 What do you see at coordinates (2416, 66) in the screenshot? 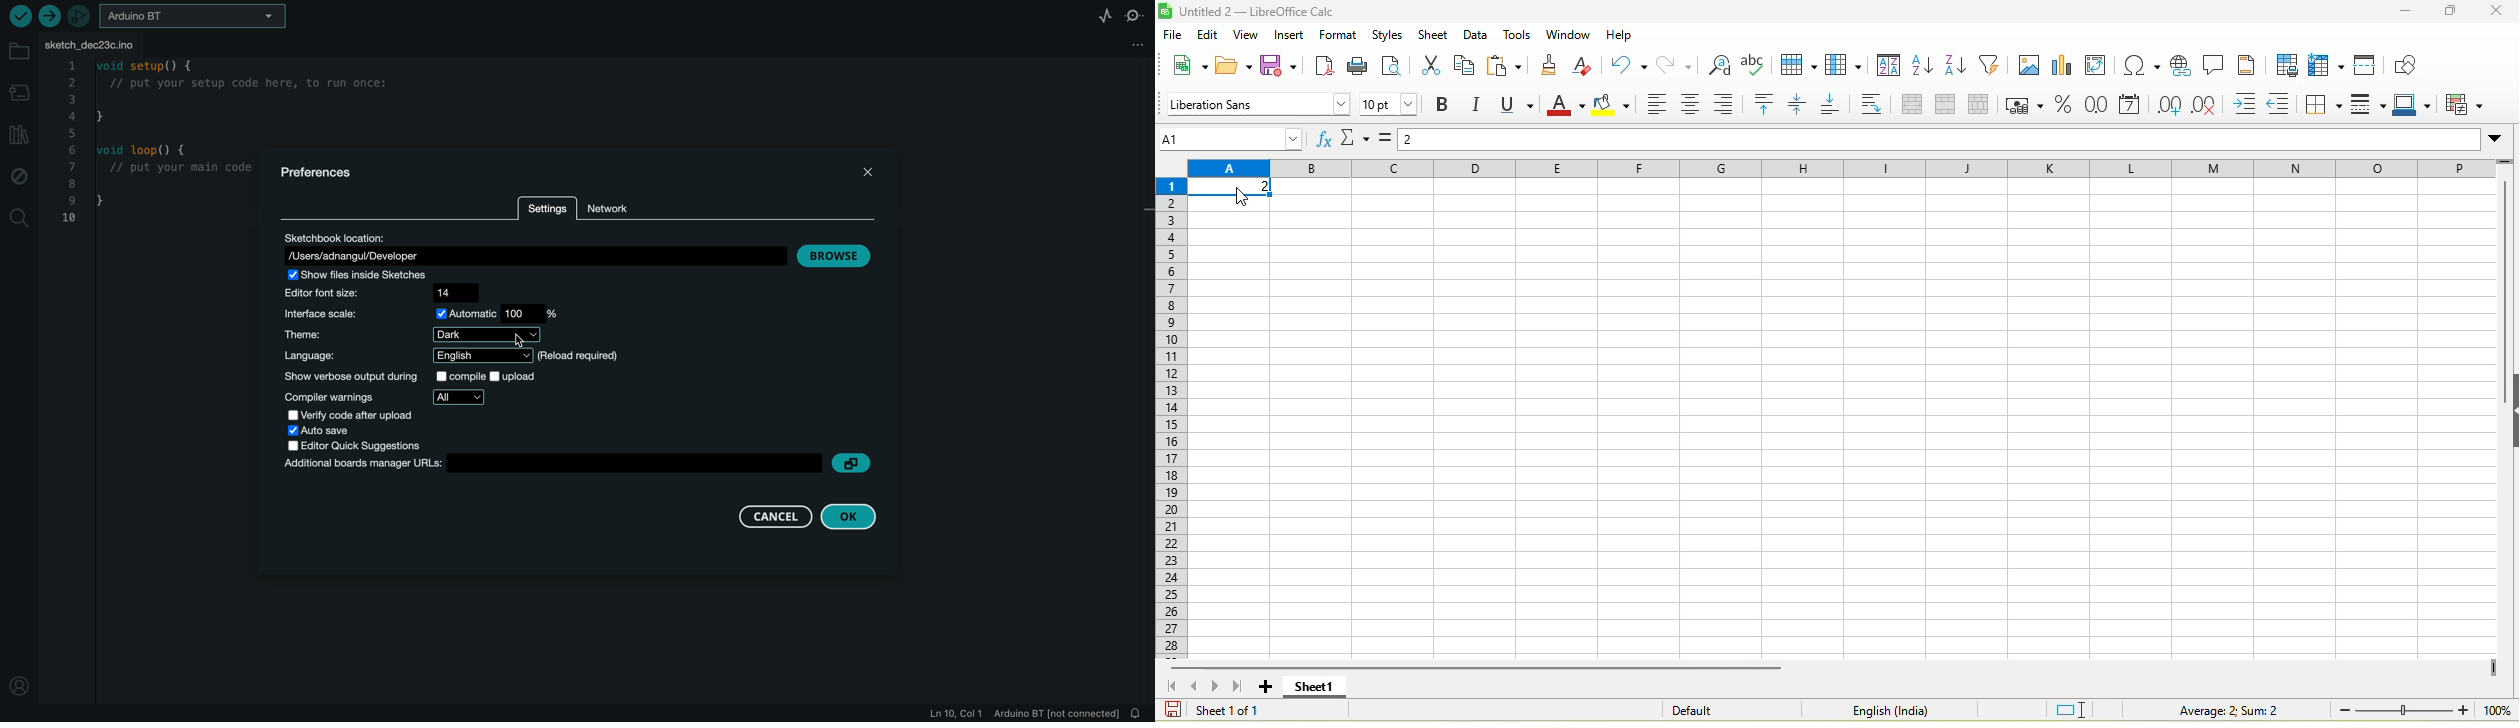
I see `show draw function` at bounding box center [2416, 66].